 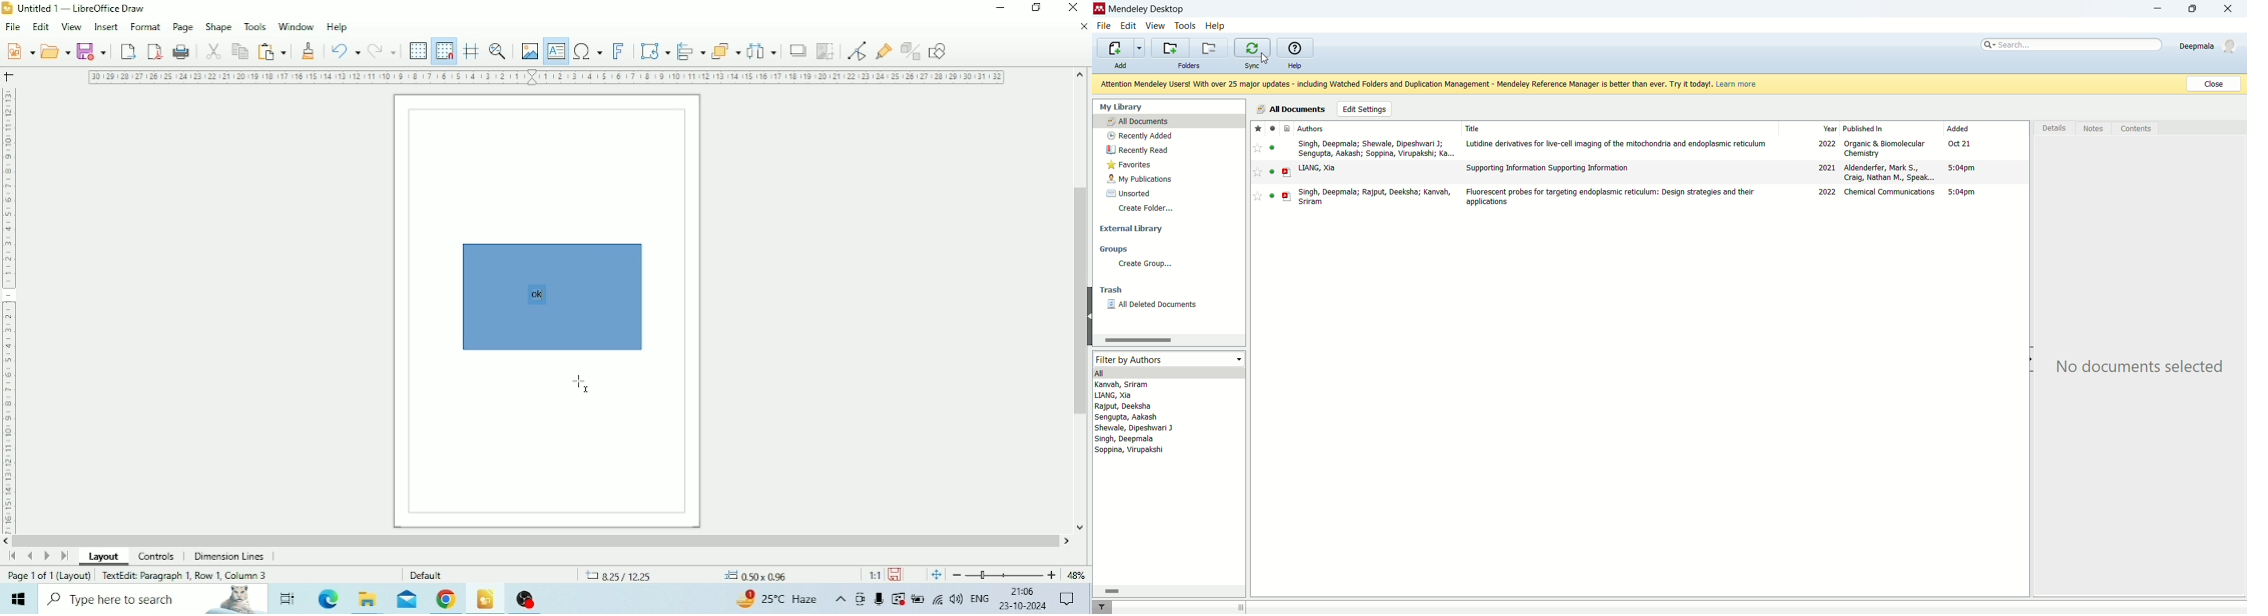 What do you see at coordinates (1297, 66) in the screenshot?
I see `help` at bounding box center [1297, 66].